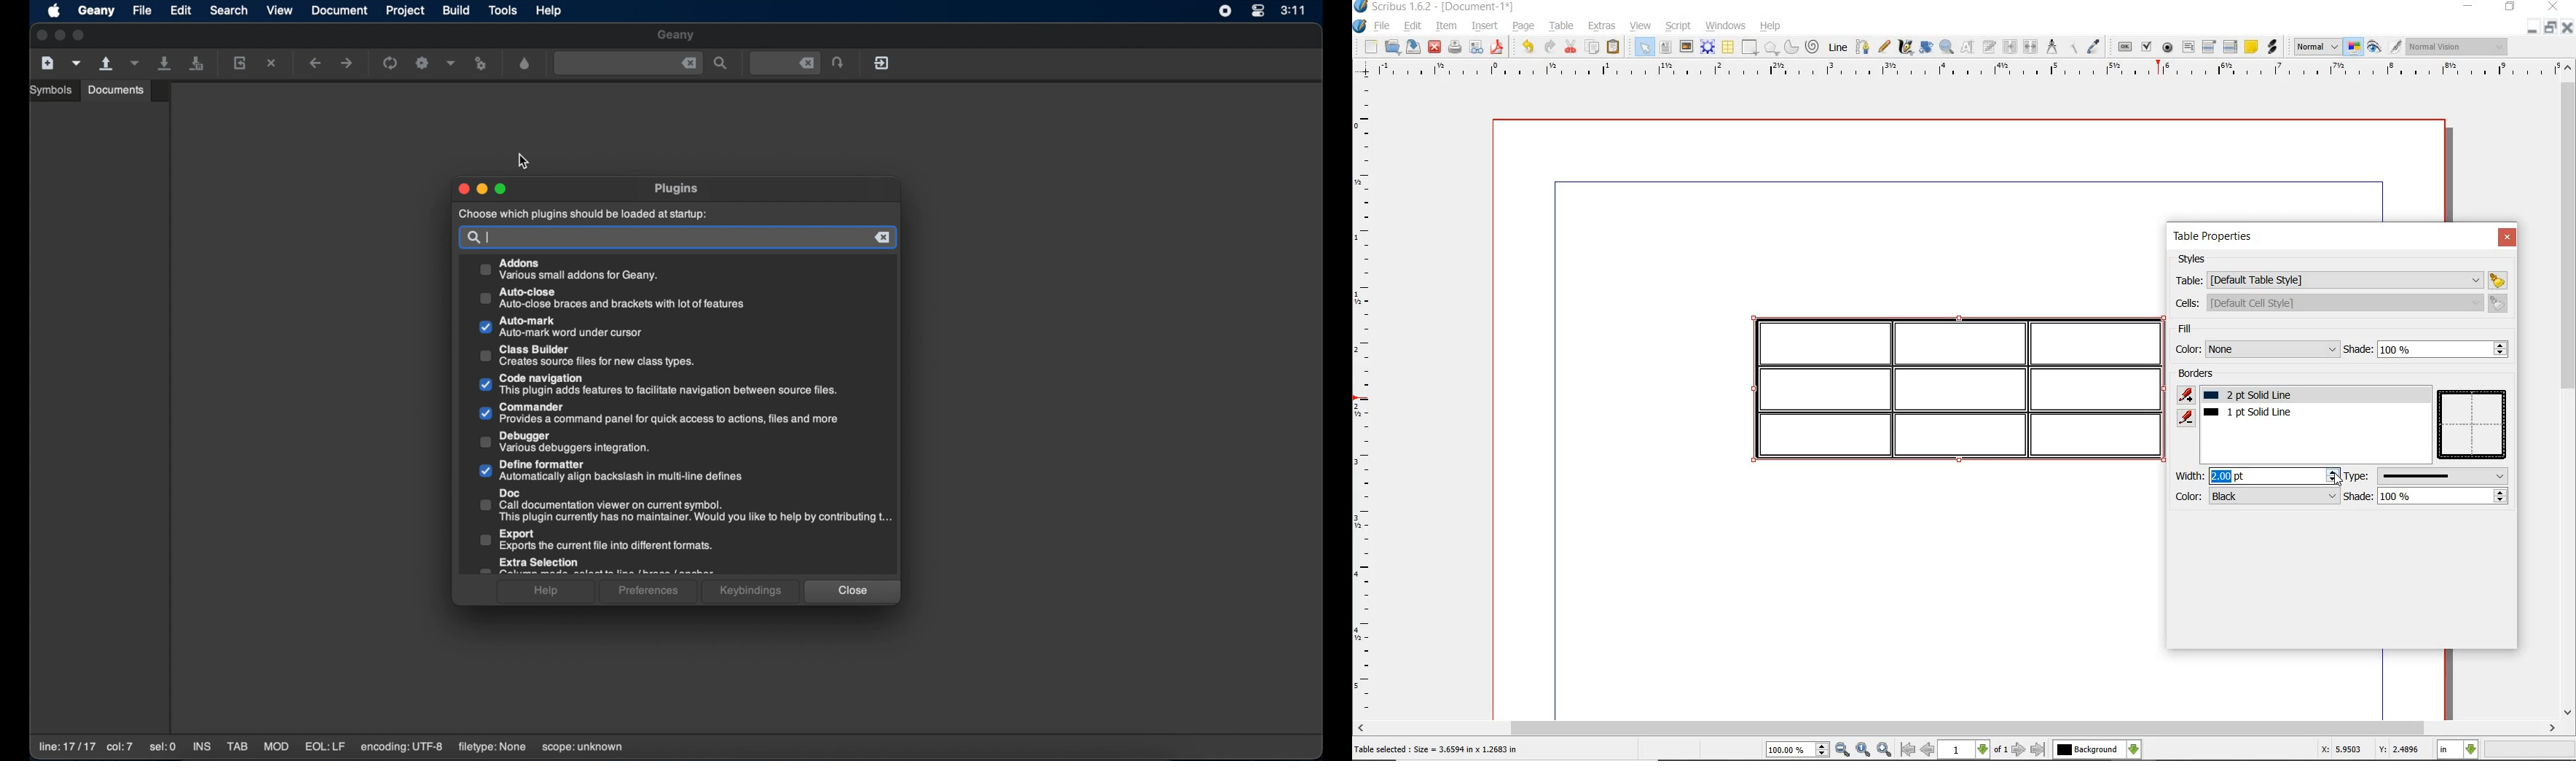 The height and width of the screenshot is (784, 2576). What do you see at coordinates (2335, 480) in the screenshot?
I see `cursor` at bounding box center [2335, 480].